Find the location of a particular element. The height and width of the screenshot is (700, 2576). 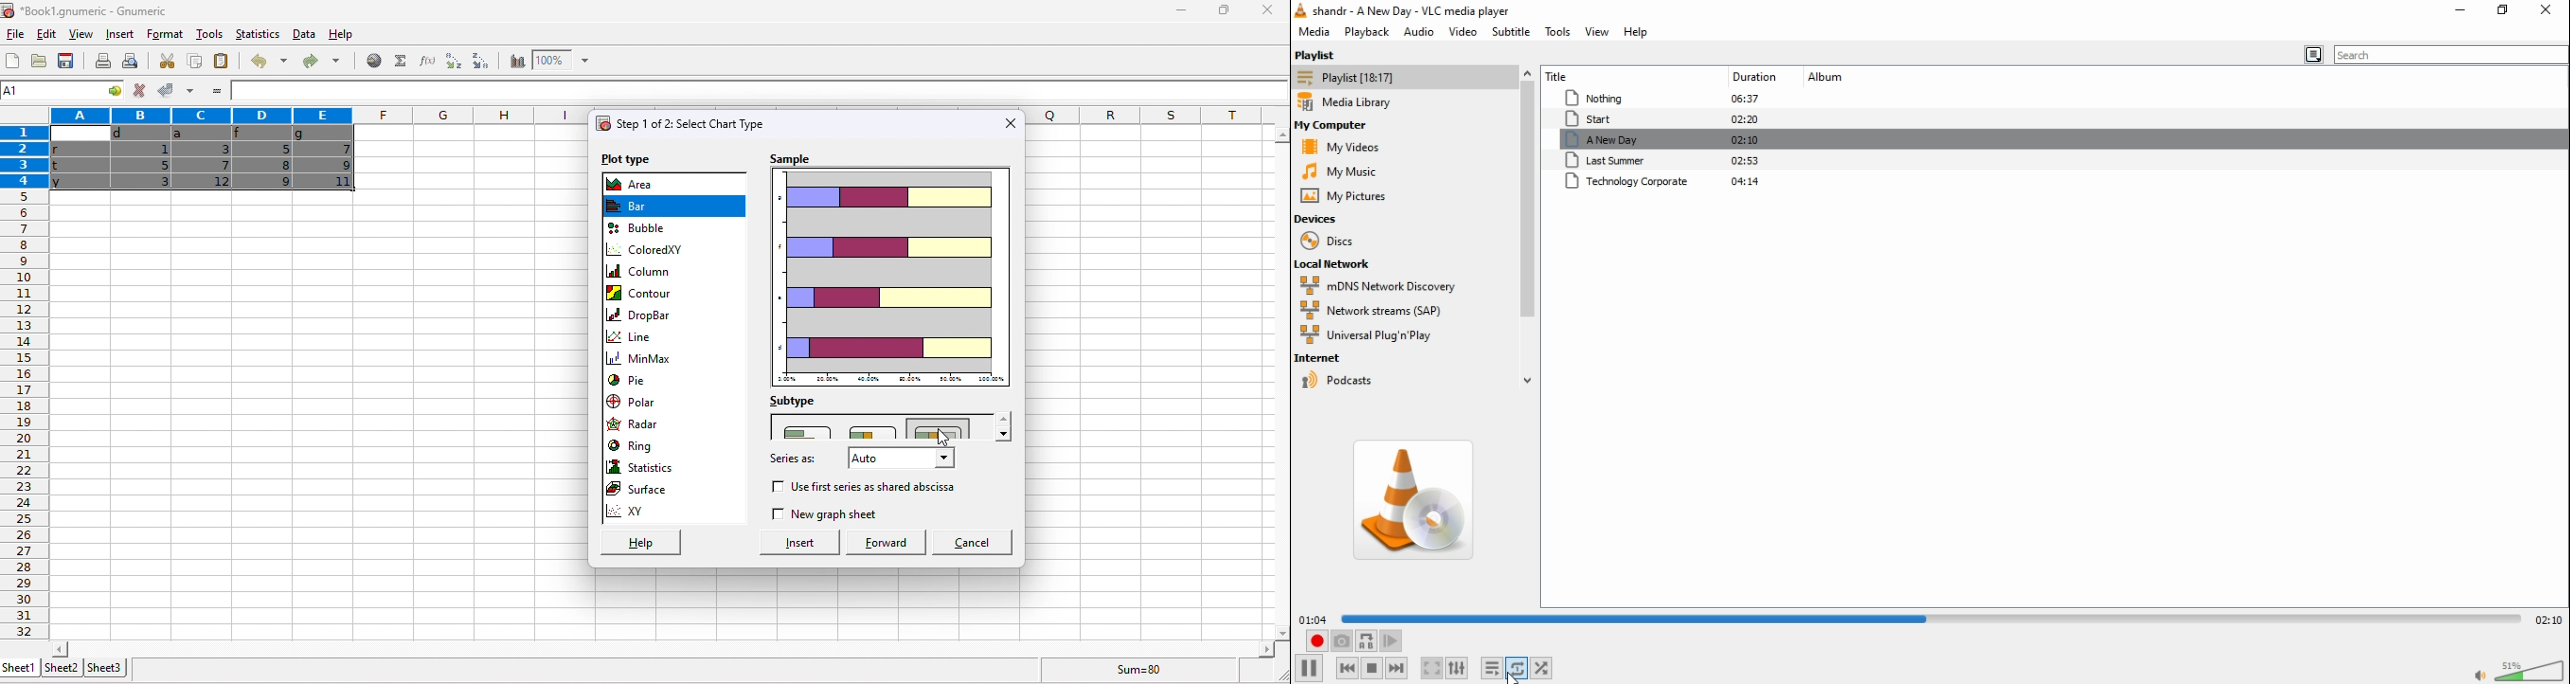

select series is located at coordinates (900, 459).